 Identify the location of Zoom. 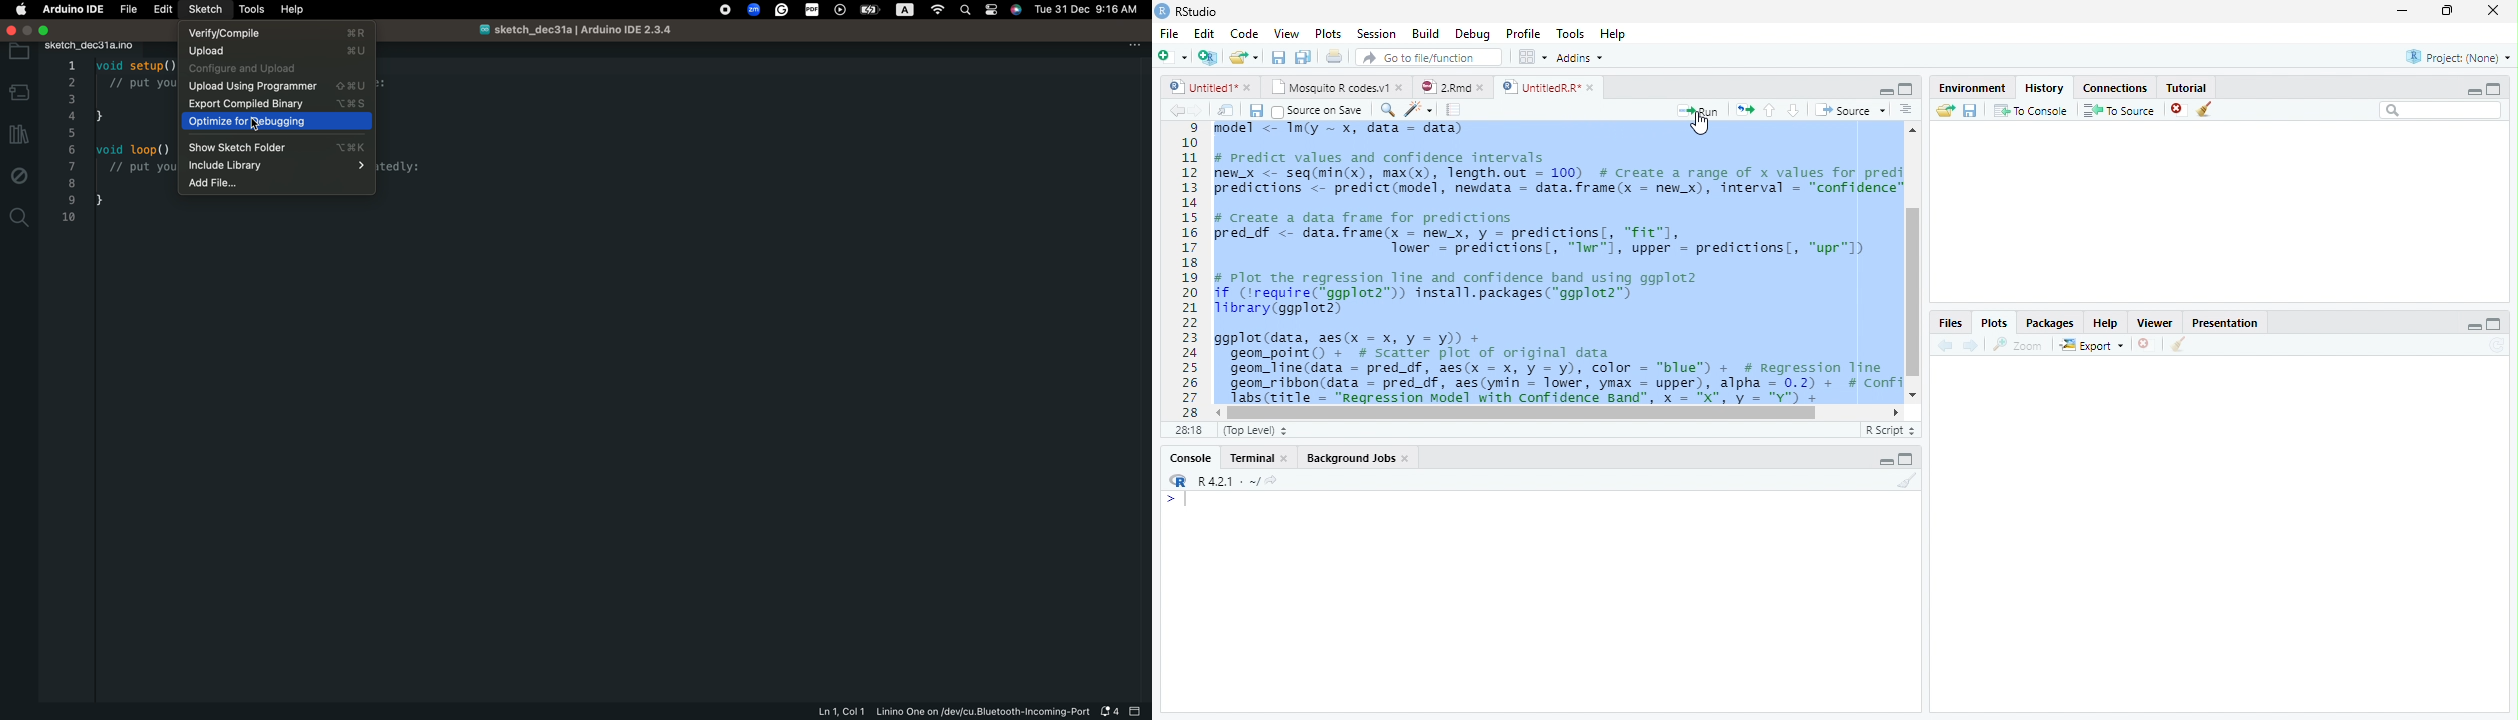
(2017, 346).